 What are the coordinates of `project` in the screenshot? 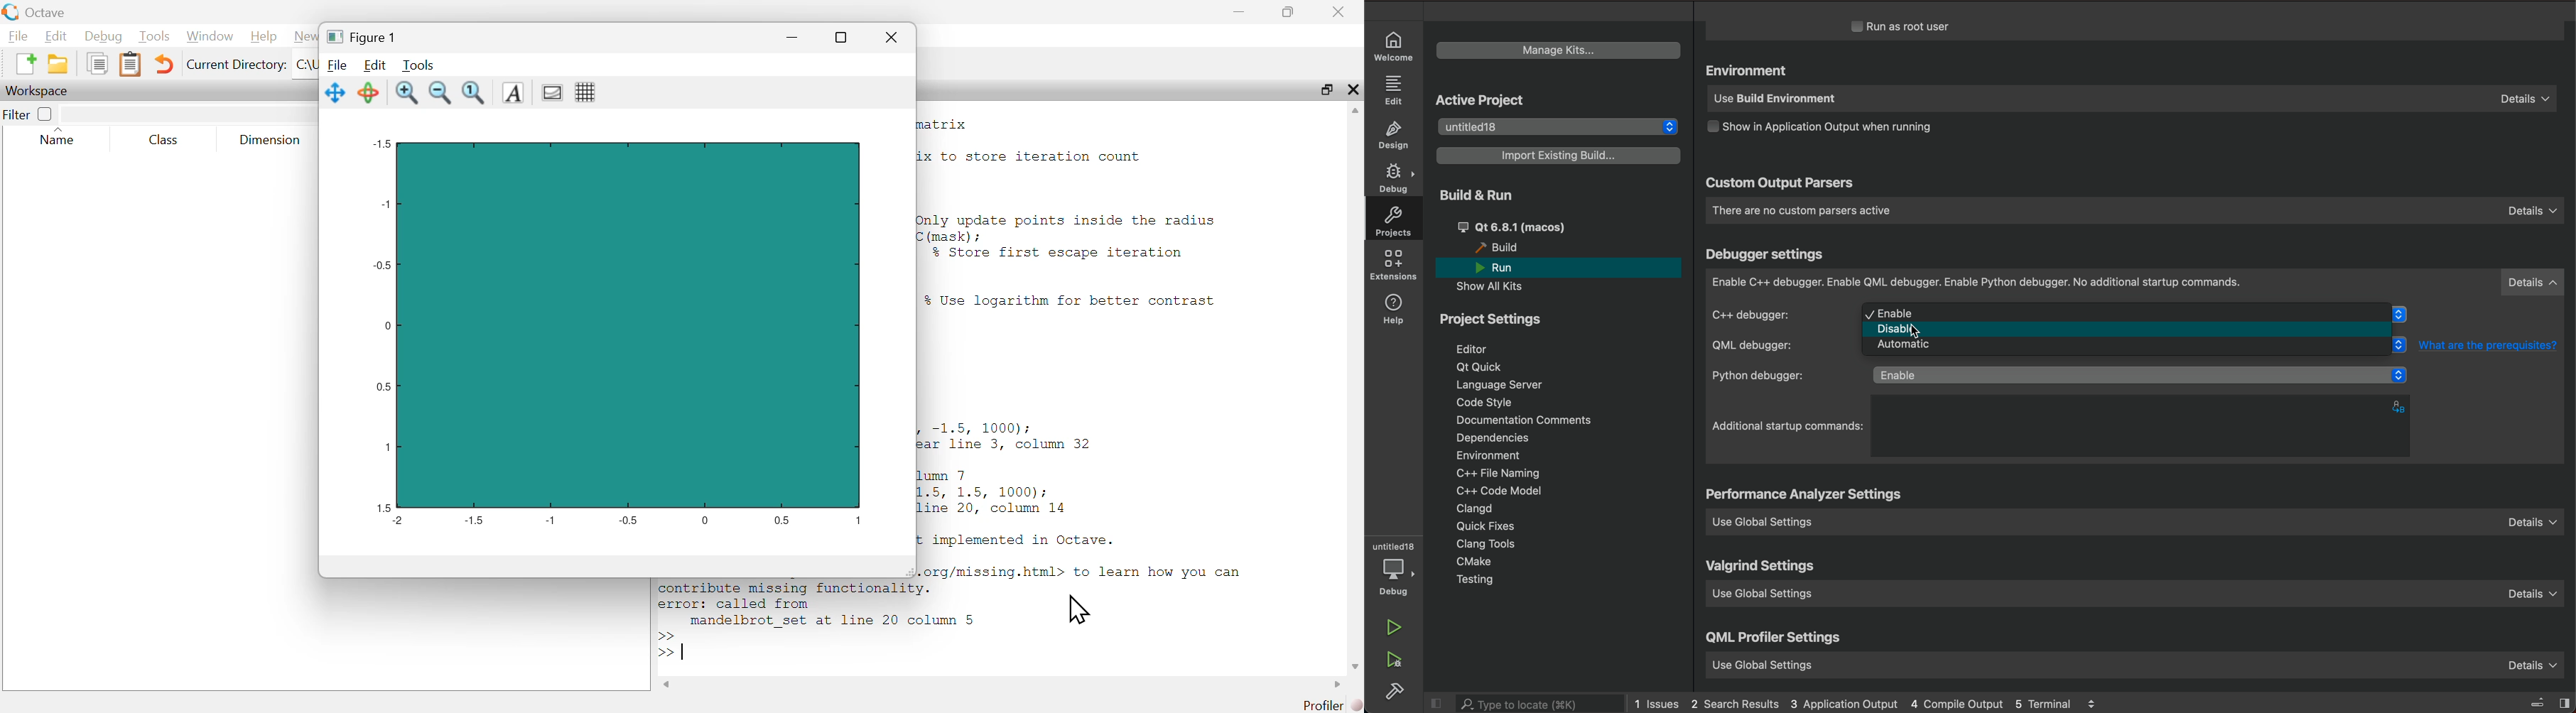 It's located at (1497, 322).